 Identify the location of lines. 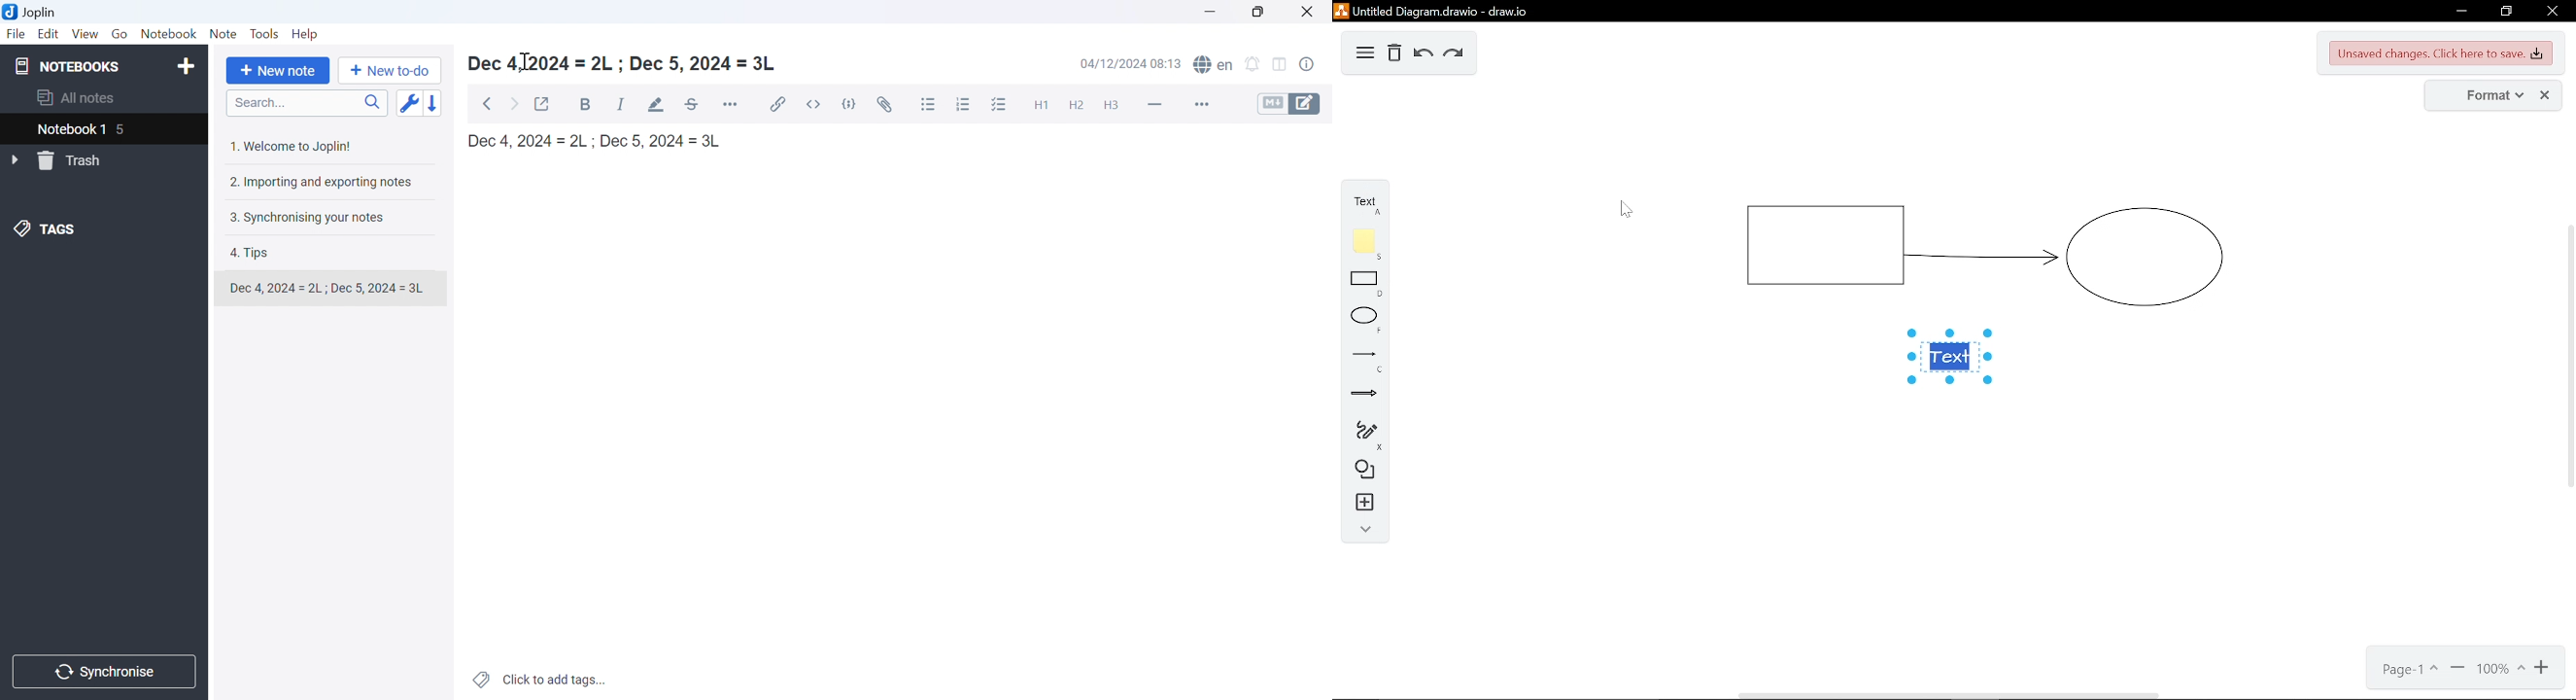
(1365, 361).